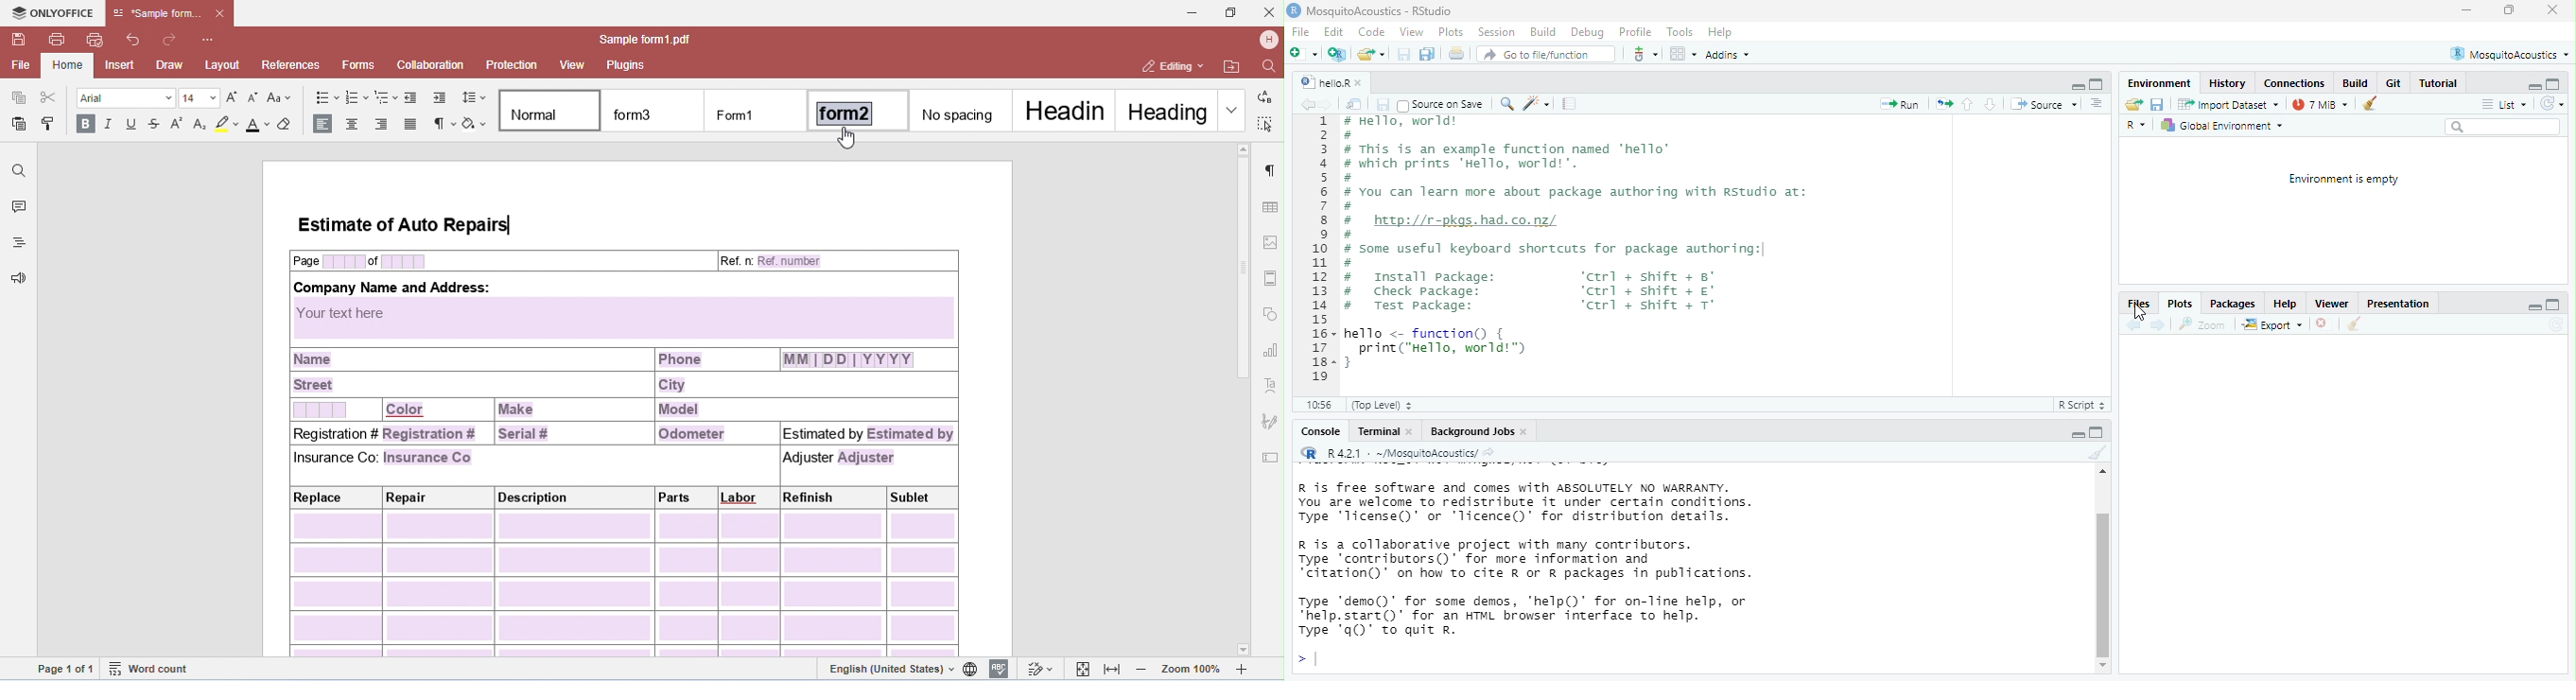 Image resolution: width=2576 pixels, height=700 pixels. I want to click on hide r script, so click(2070, 434).